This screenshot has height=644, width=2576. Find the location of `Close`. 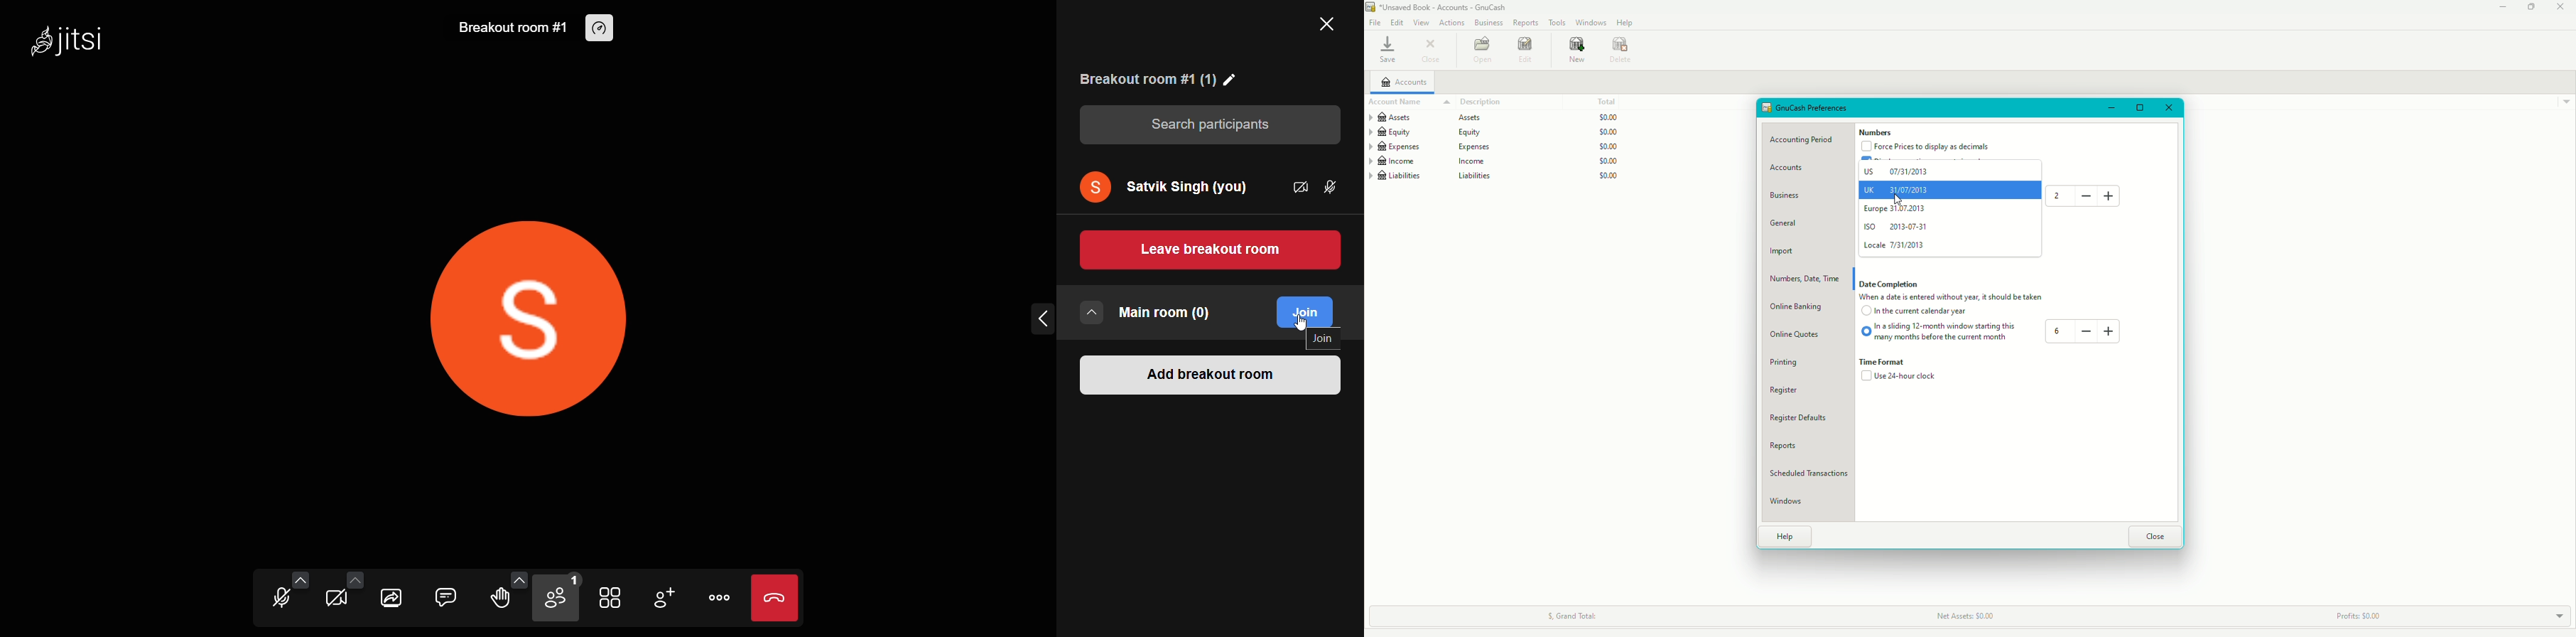

Close is located at coordinates (1430, 52).